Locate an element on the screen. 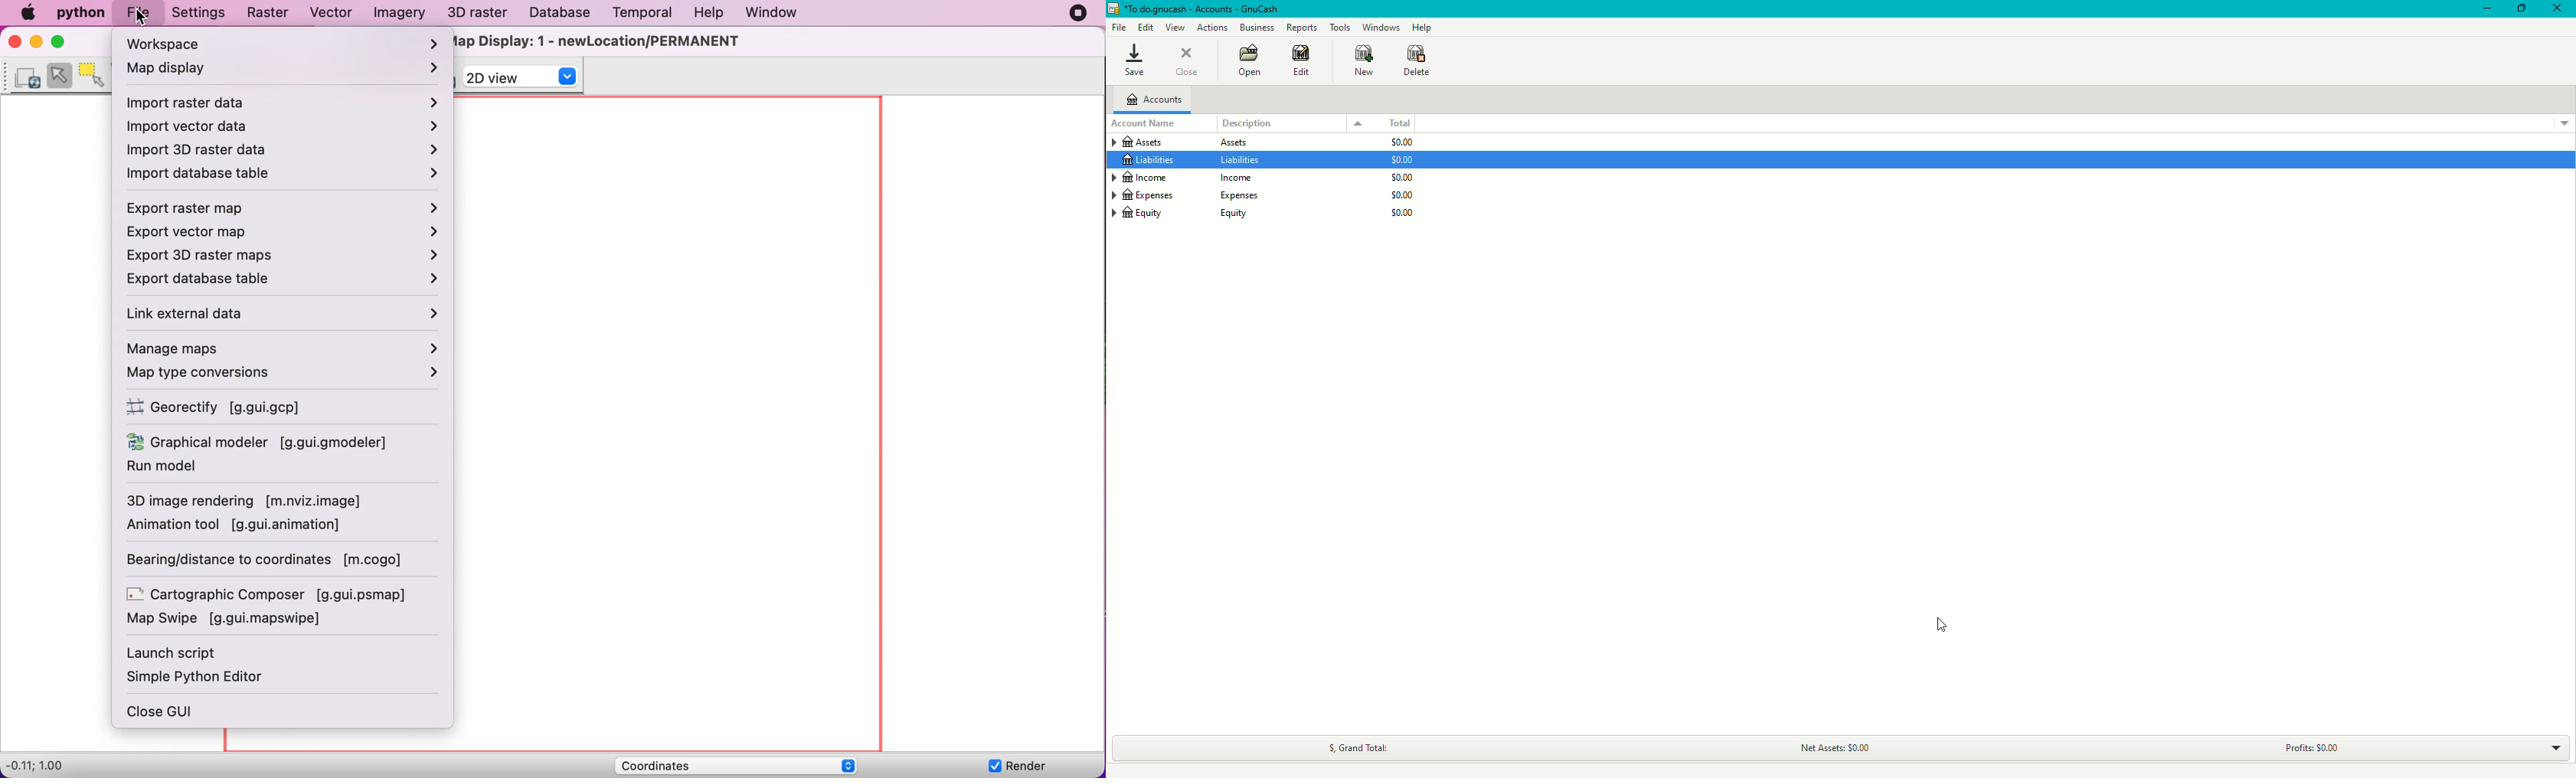 Image resolution: width=2576 pixels, height=784 pixels. Help is located at coordinates (1423, 28).